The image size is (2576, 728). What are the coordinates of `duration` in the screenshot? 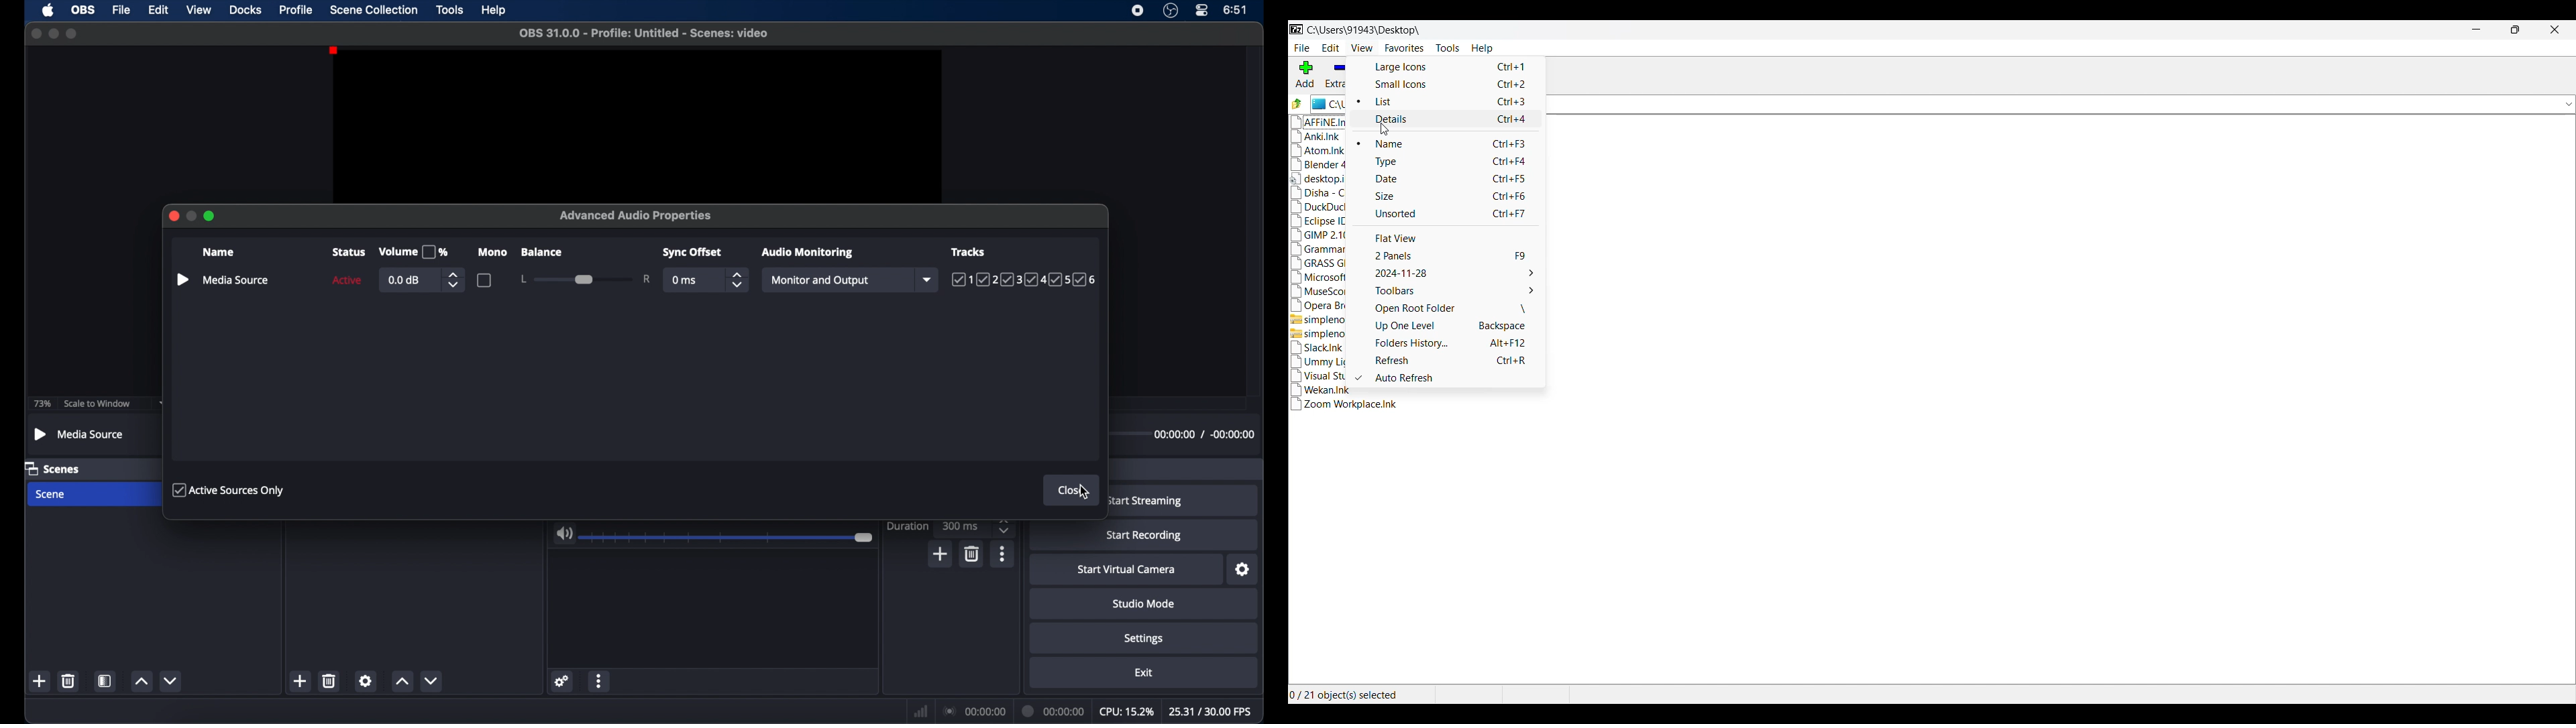 It's located at (1054, 711).